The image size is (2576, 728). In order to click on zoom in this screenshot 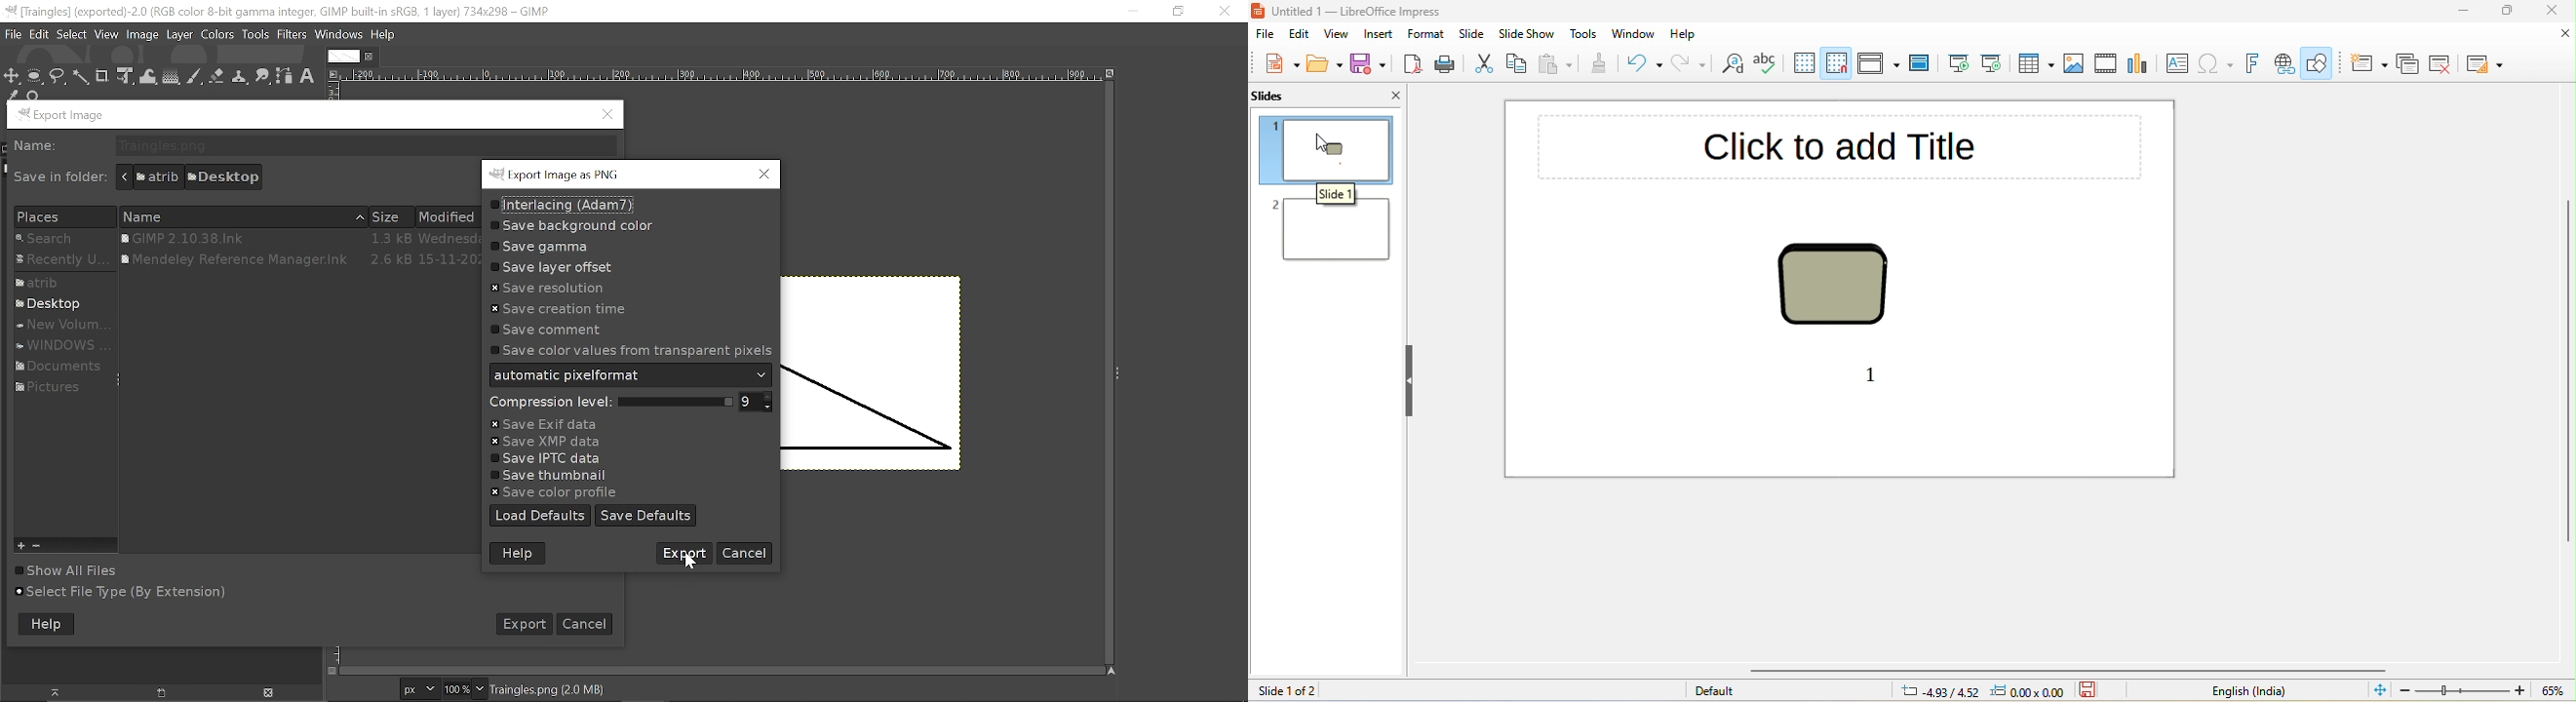, I will do `click(2482, 691)`.